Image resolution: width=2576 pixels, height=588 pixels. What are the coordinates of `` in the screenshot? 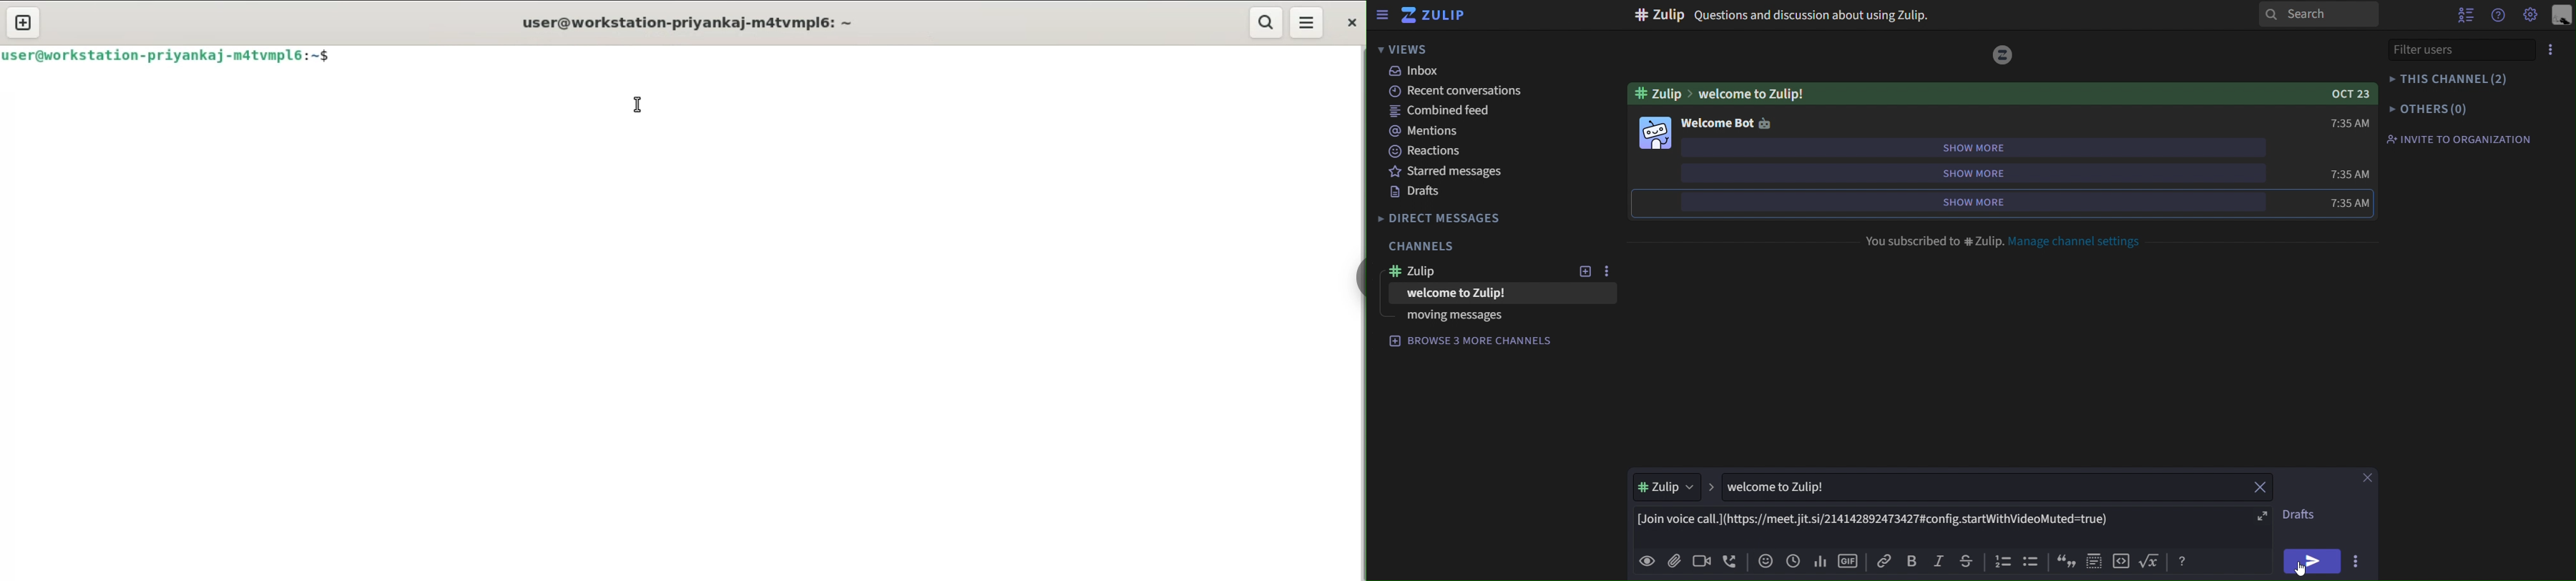 It's located at (1655, 134).